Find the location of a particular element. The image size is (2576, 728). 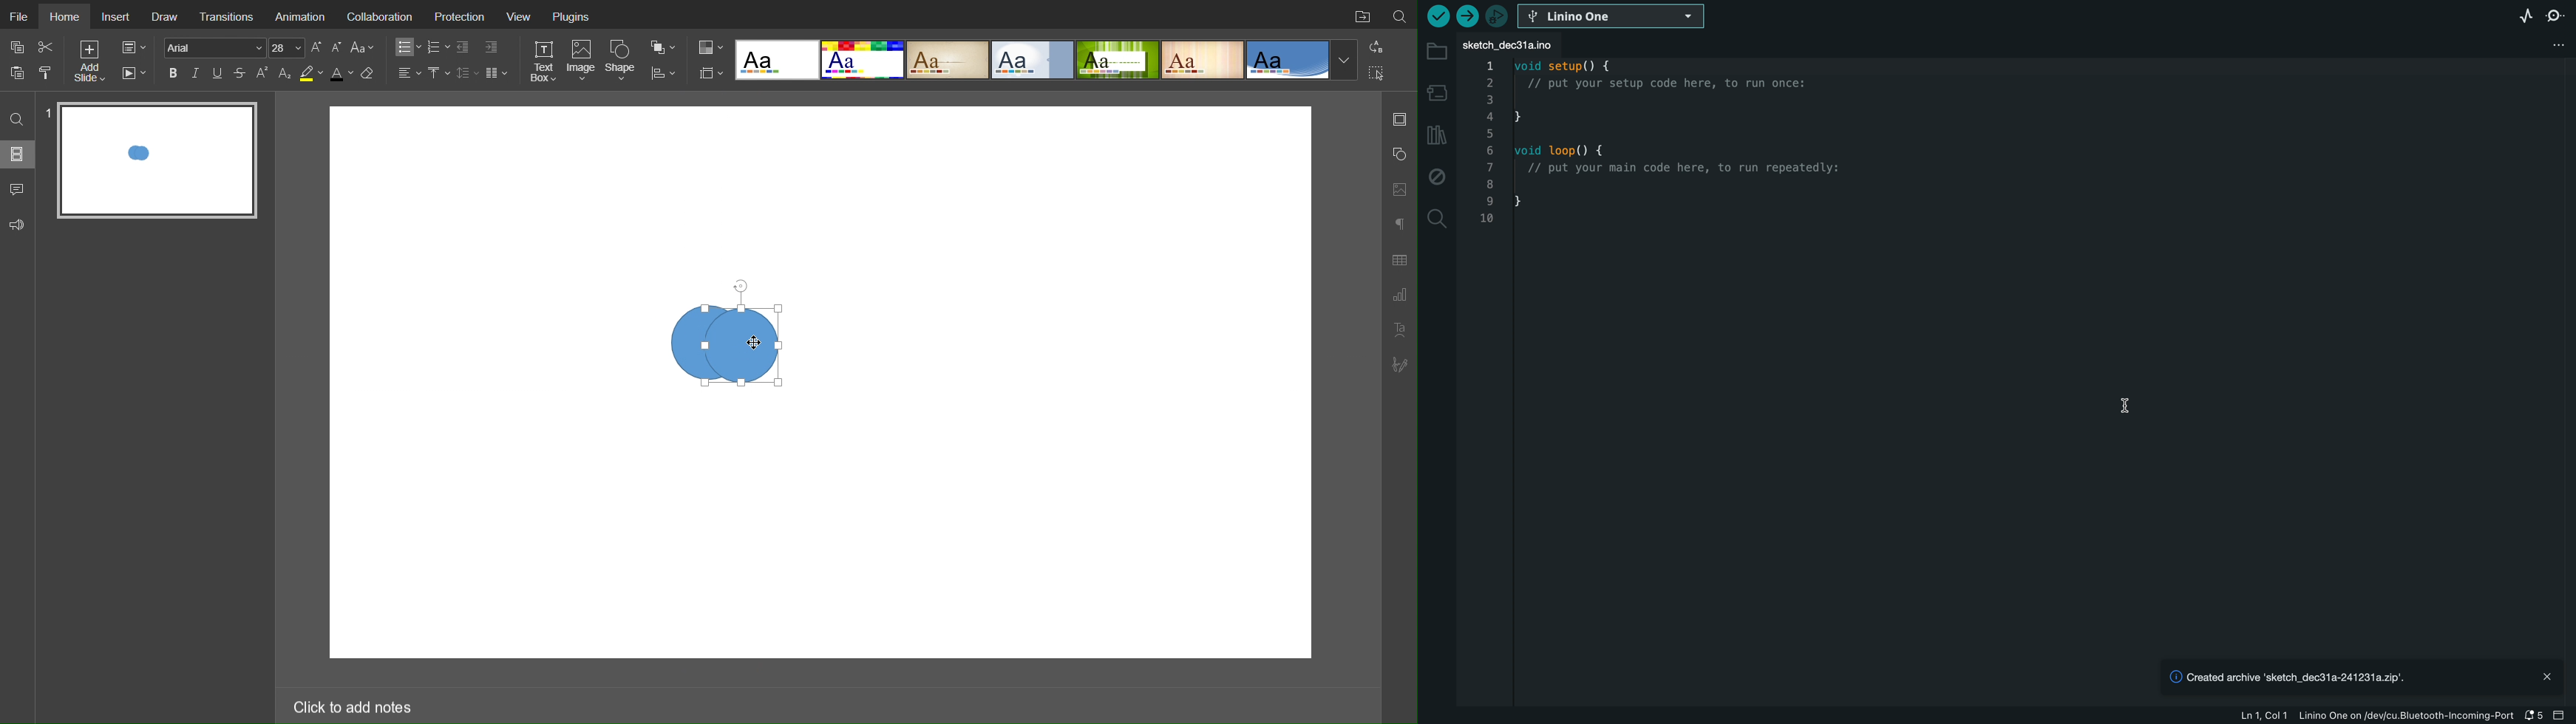

Highlight is located at coordinates (310, 74).